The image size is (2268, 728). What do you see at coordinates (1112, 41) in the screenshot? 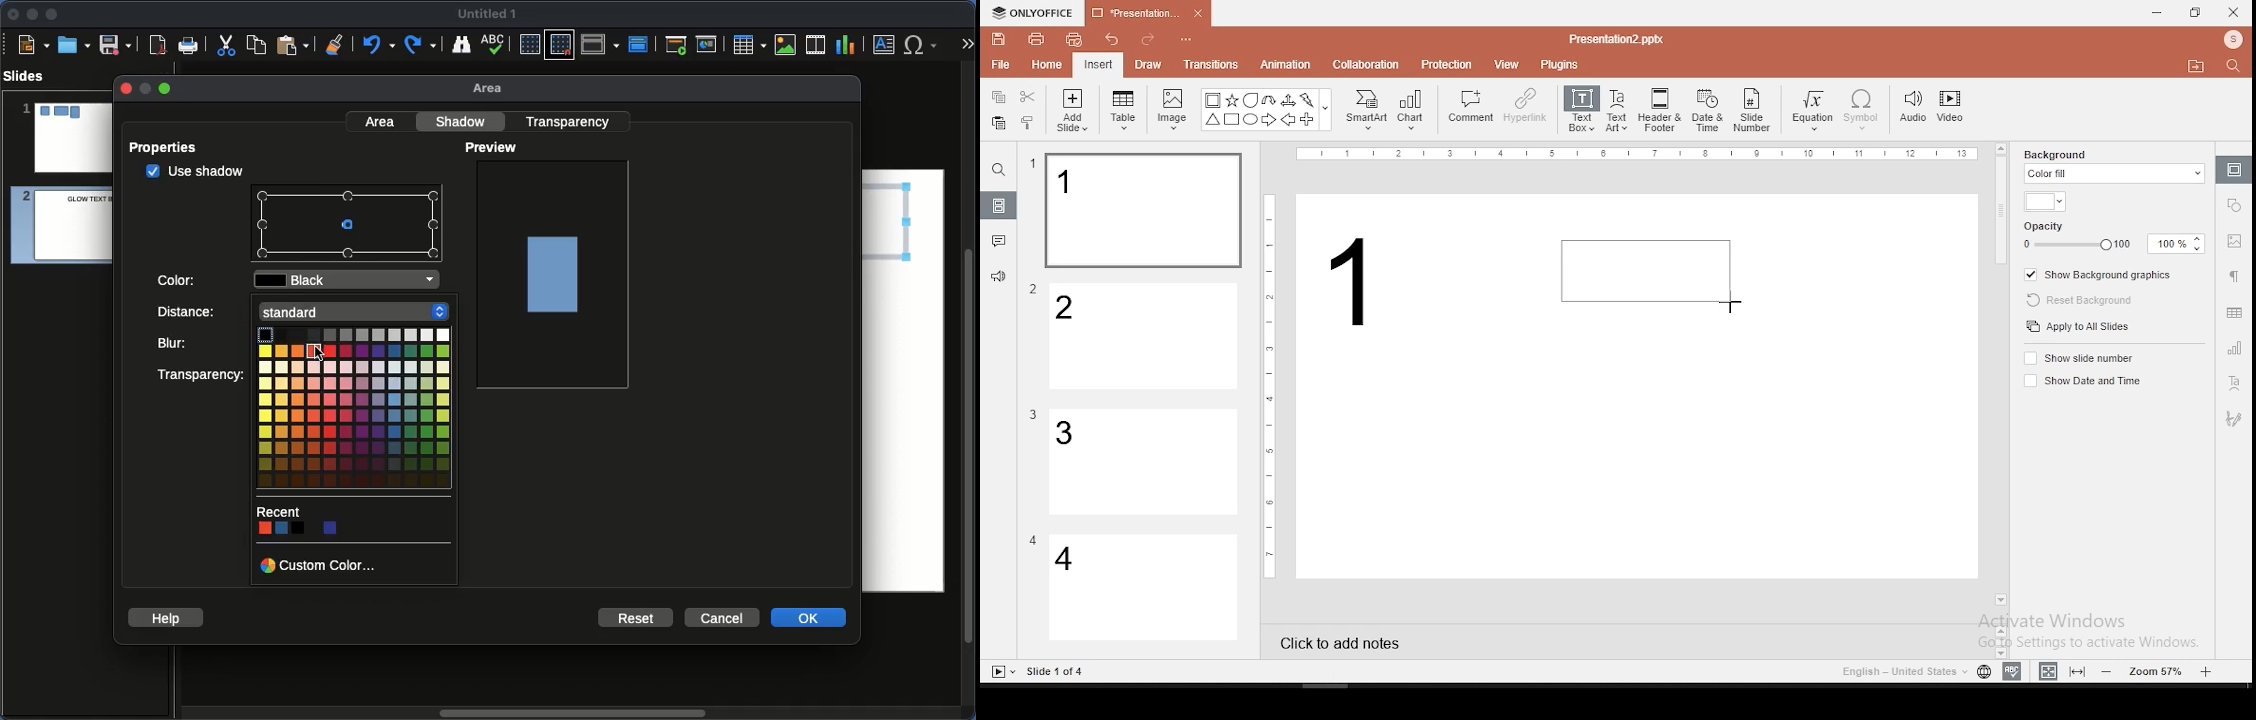
I see `undo` at bounding box center [1112, 41].